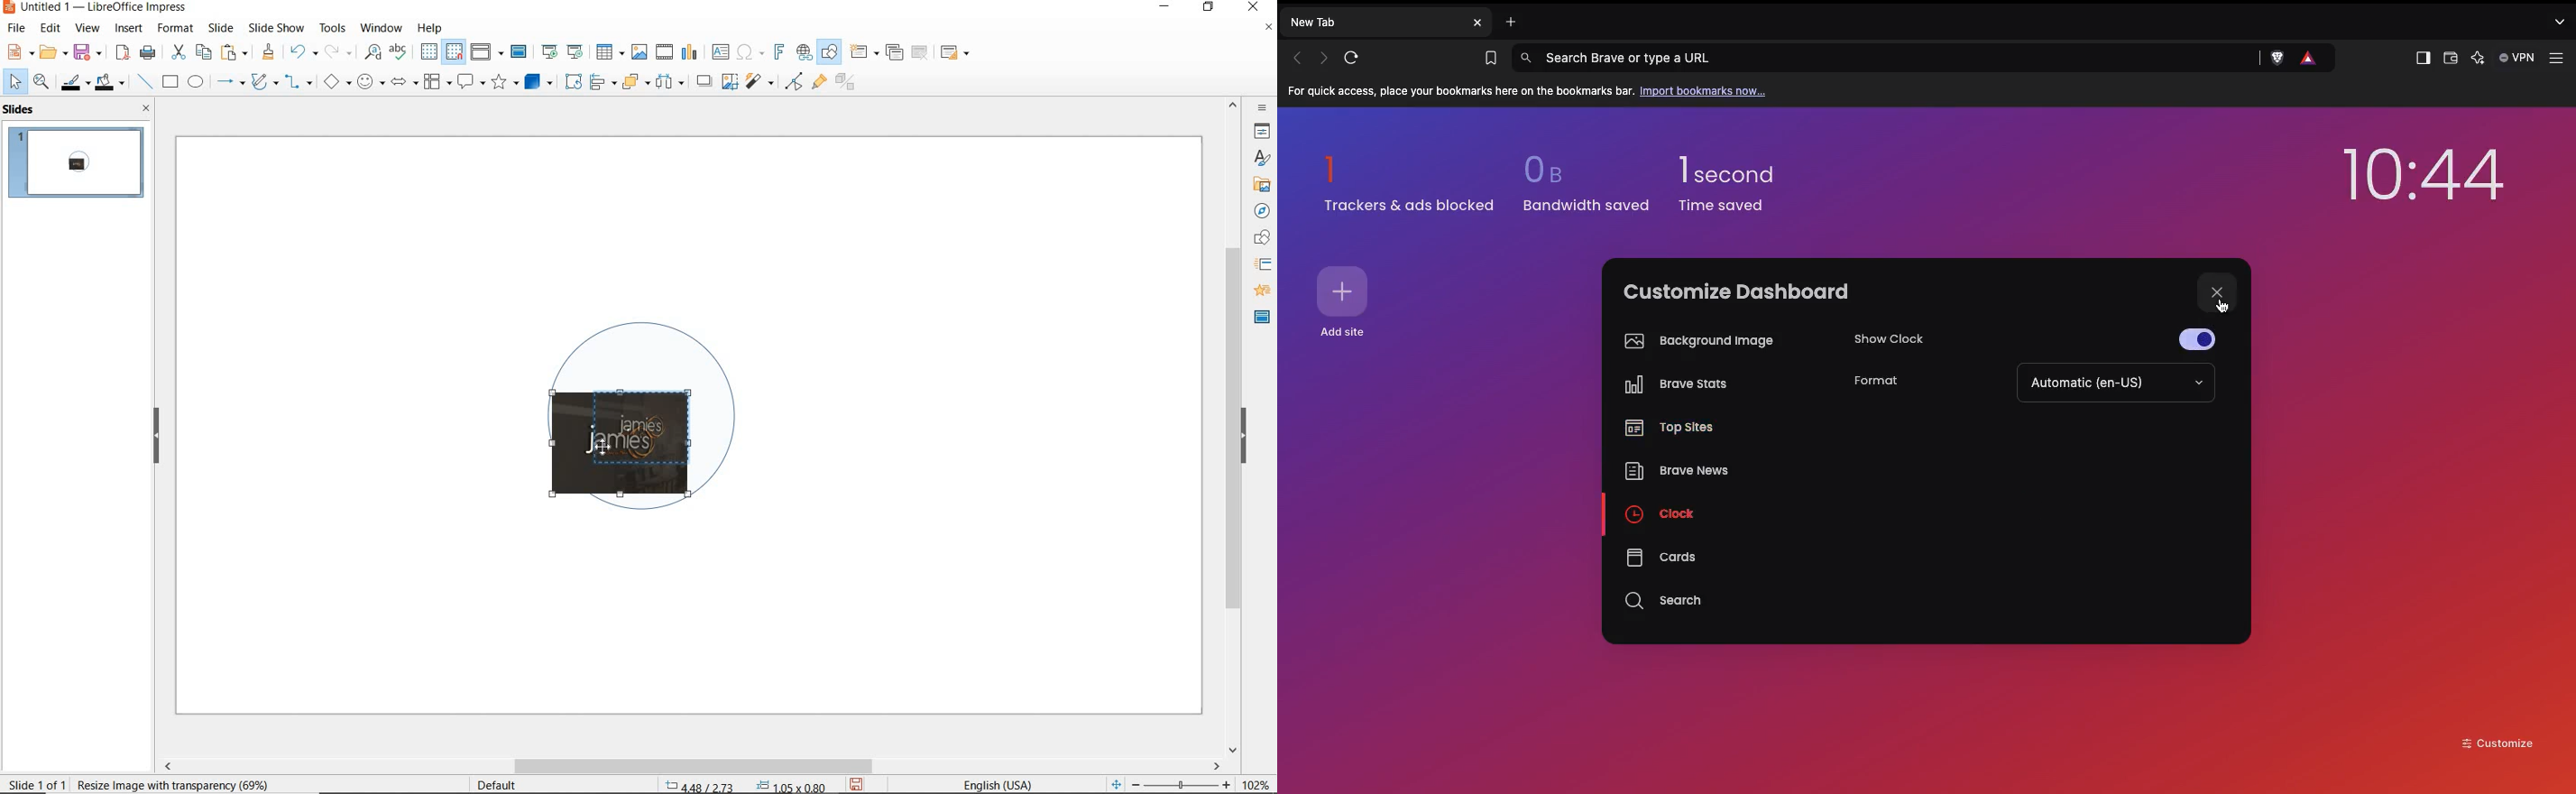  I want to click on edit, so click(51, 28).